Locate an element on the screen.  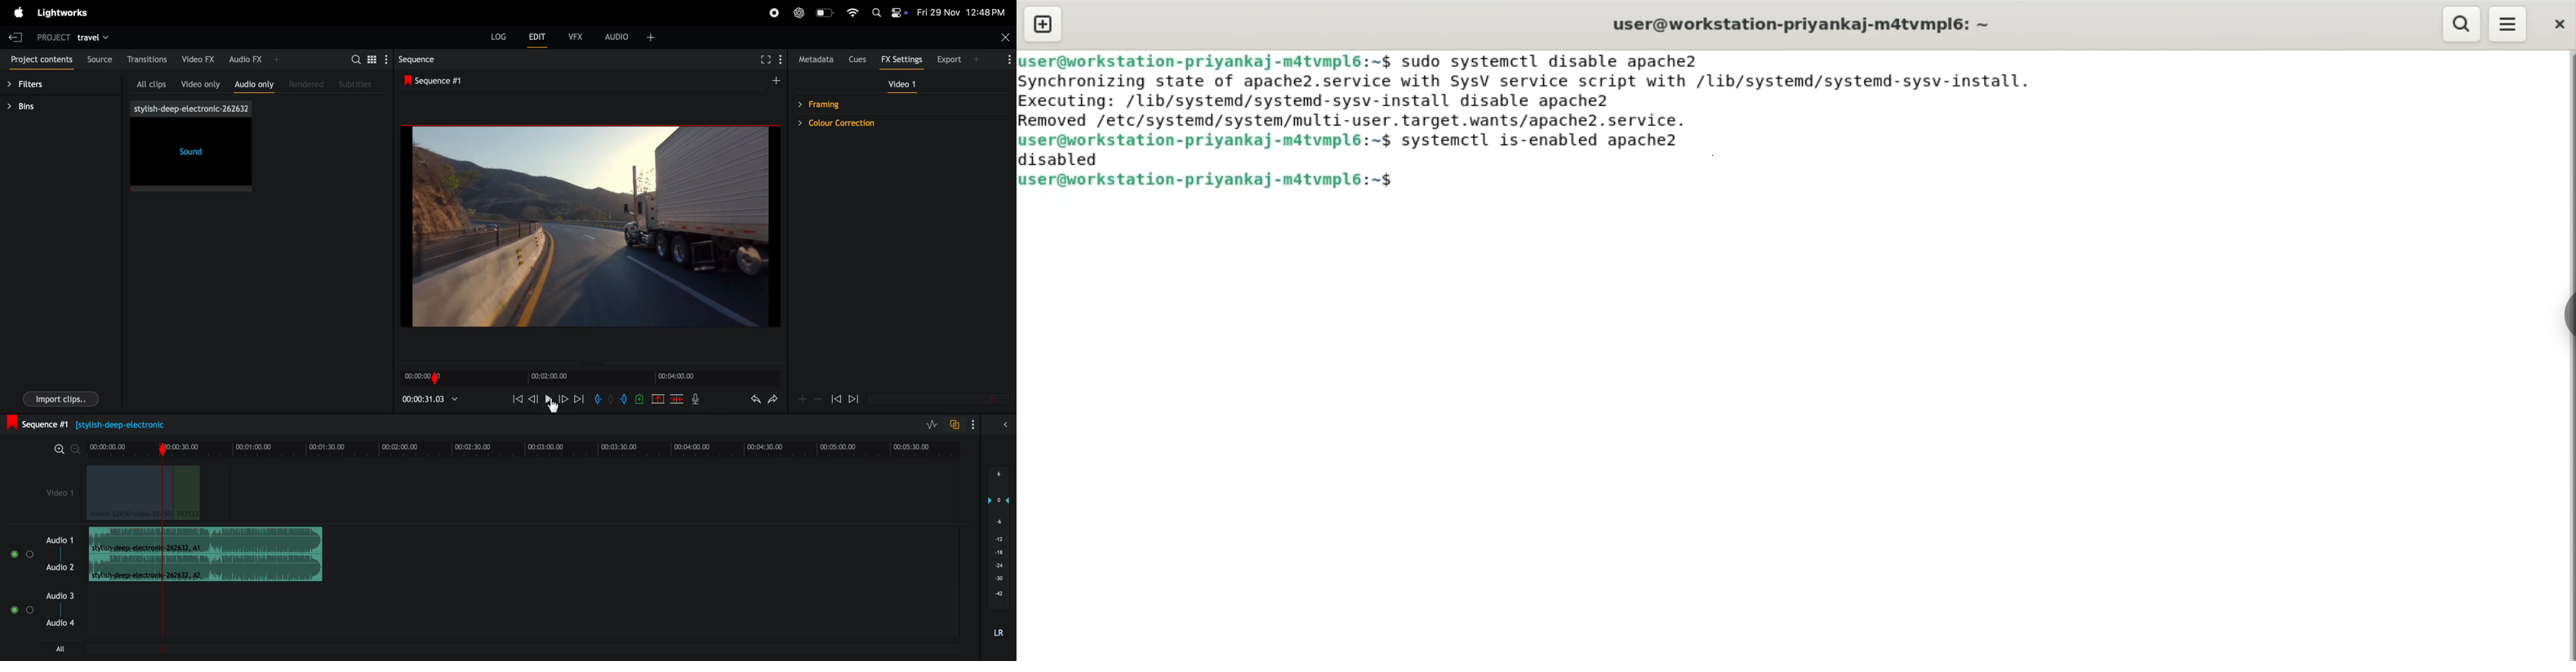
export is located at coordinates (959, 58).